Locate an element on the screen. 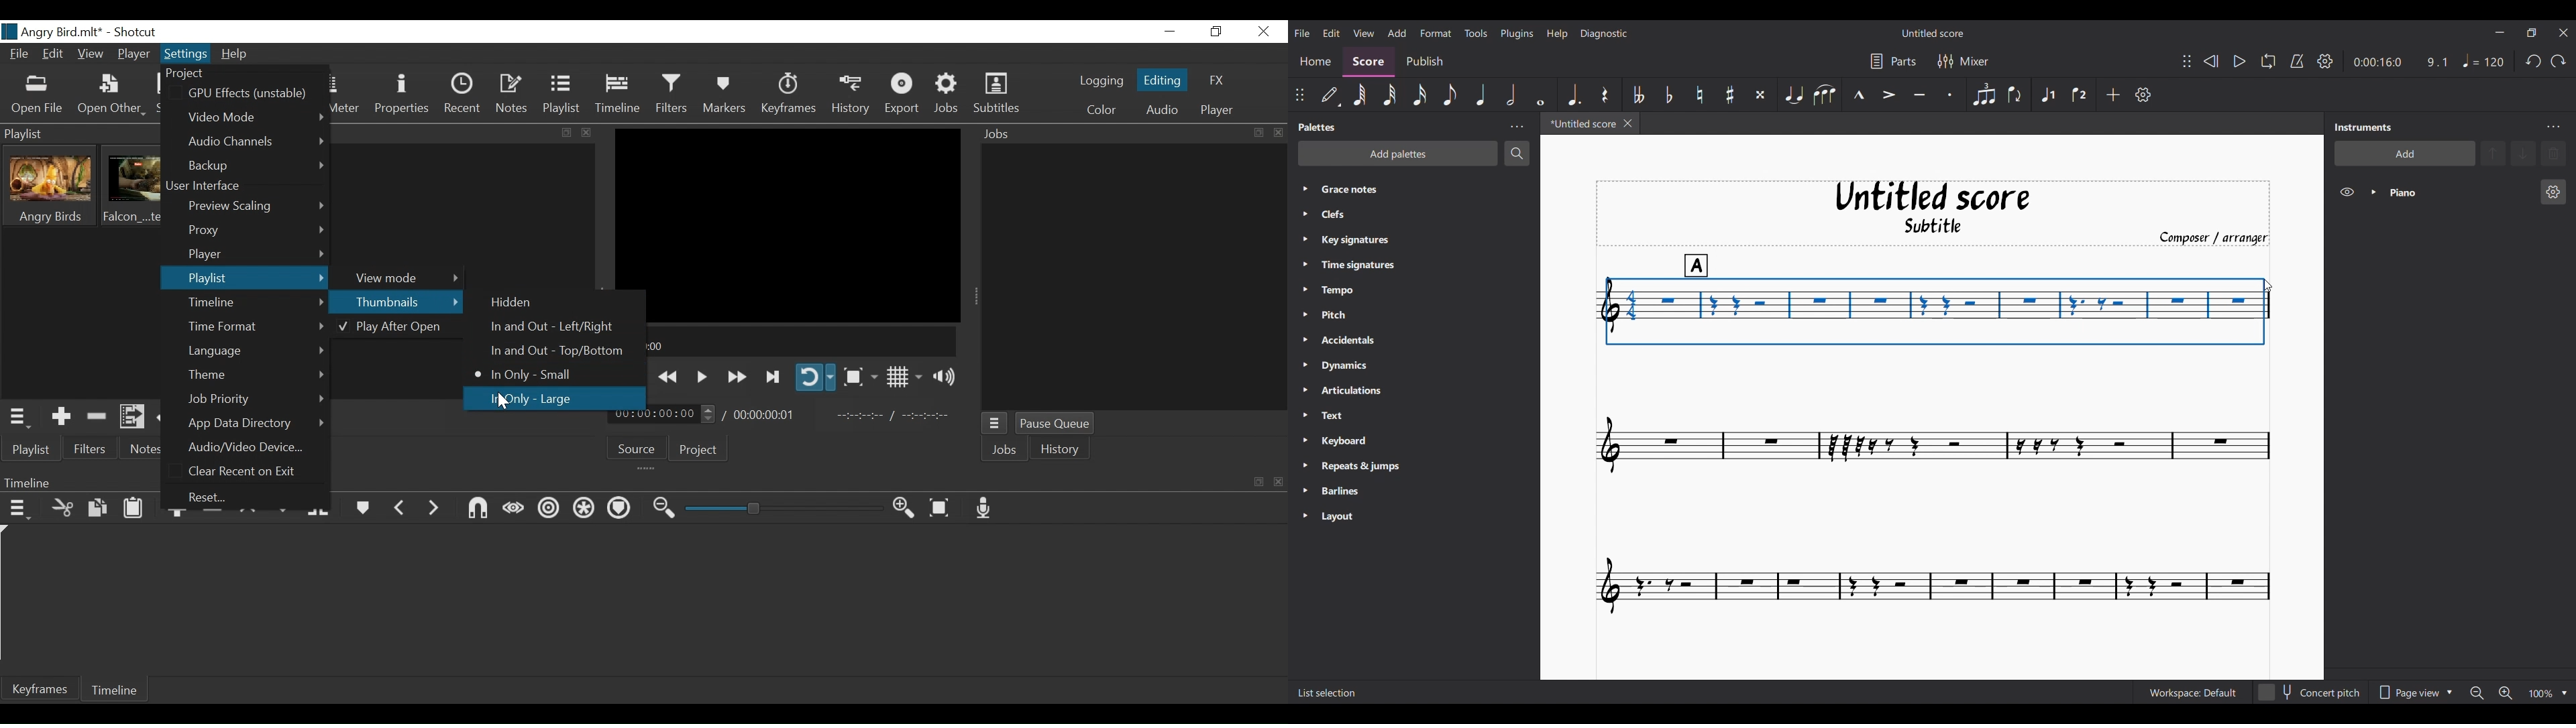  Zoom options is located at coordinates (2564, 693).